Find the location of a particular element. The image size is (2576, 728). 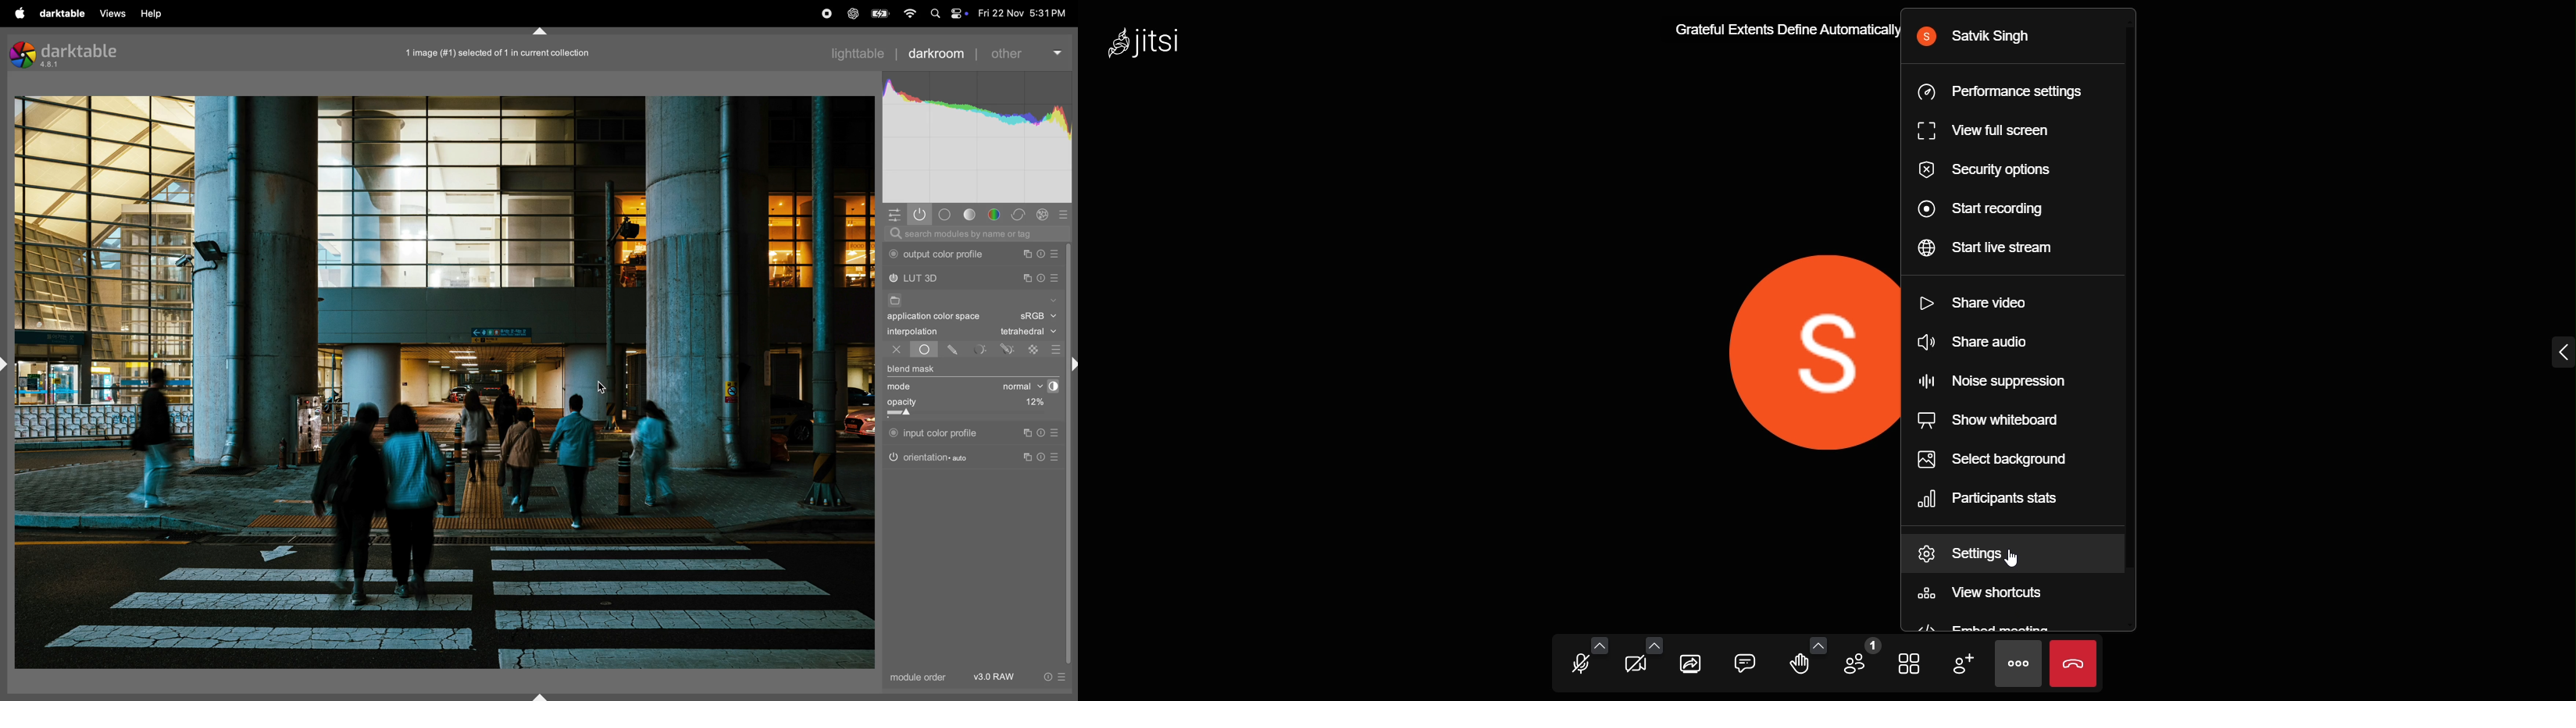

darkroom is located at coordinates (937, 52).